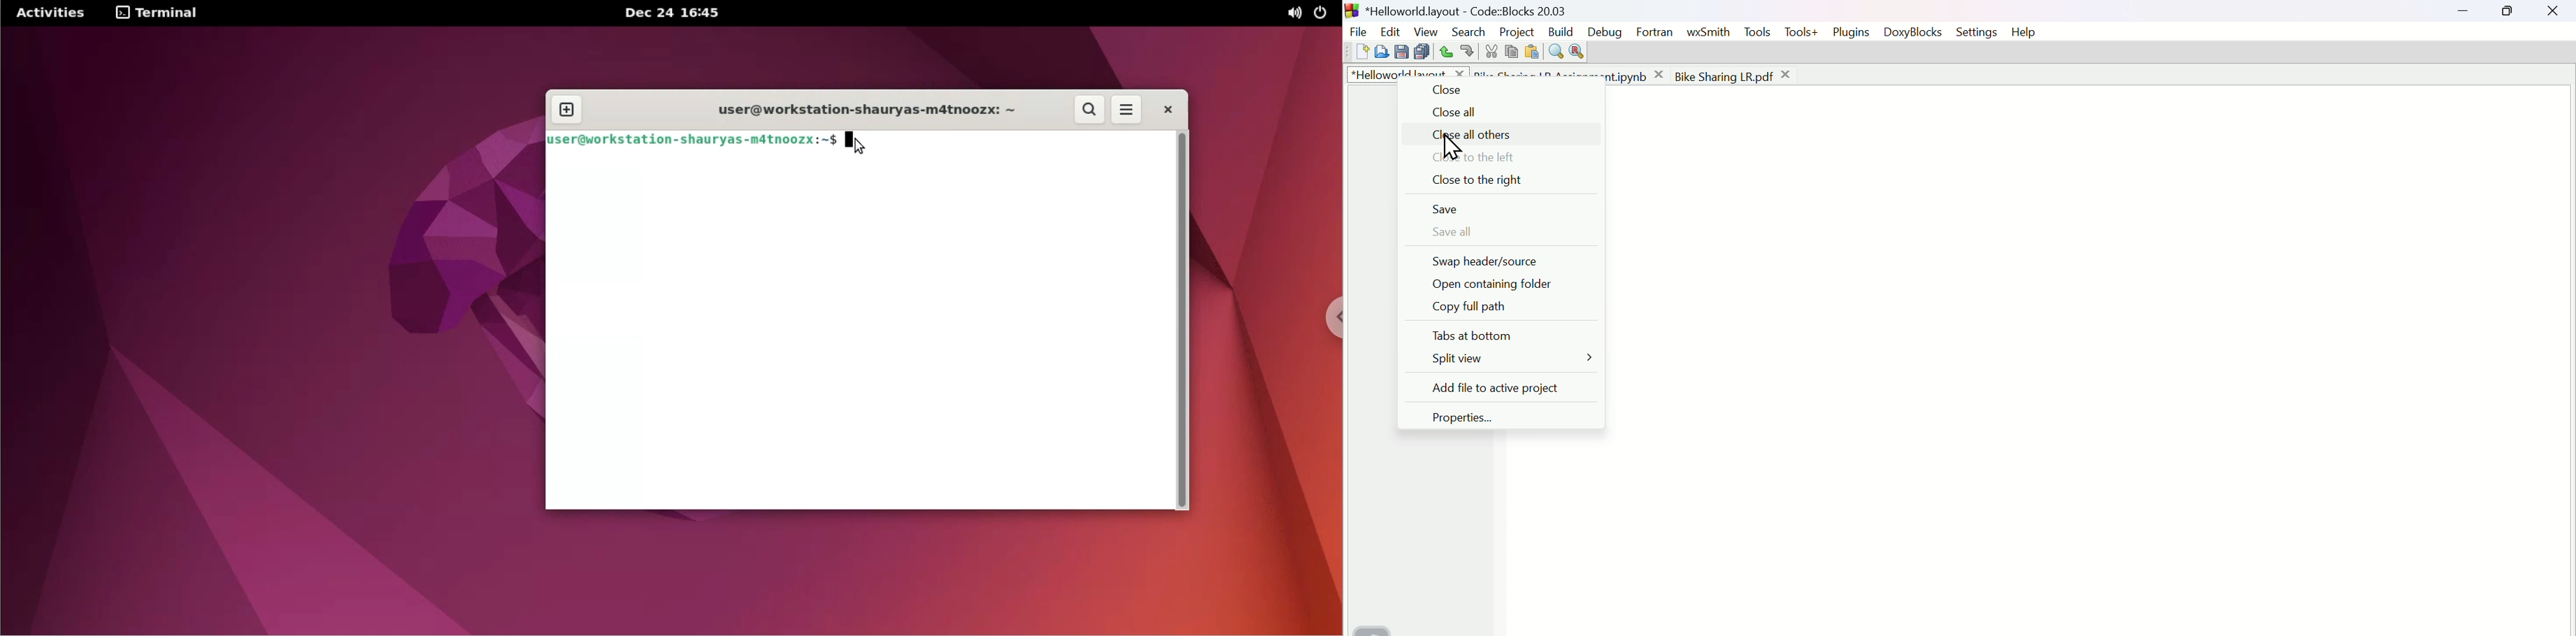  Describe the element at coordinates (1388, 30) in the screenshot. I see `Edit` at that location.